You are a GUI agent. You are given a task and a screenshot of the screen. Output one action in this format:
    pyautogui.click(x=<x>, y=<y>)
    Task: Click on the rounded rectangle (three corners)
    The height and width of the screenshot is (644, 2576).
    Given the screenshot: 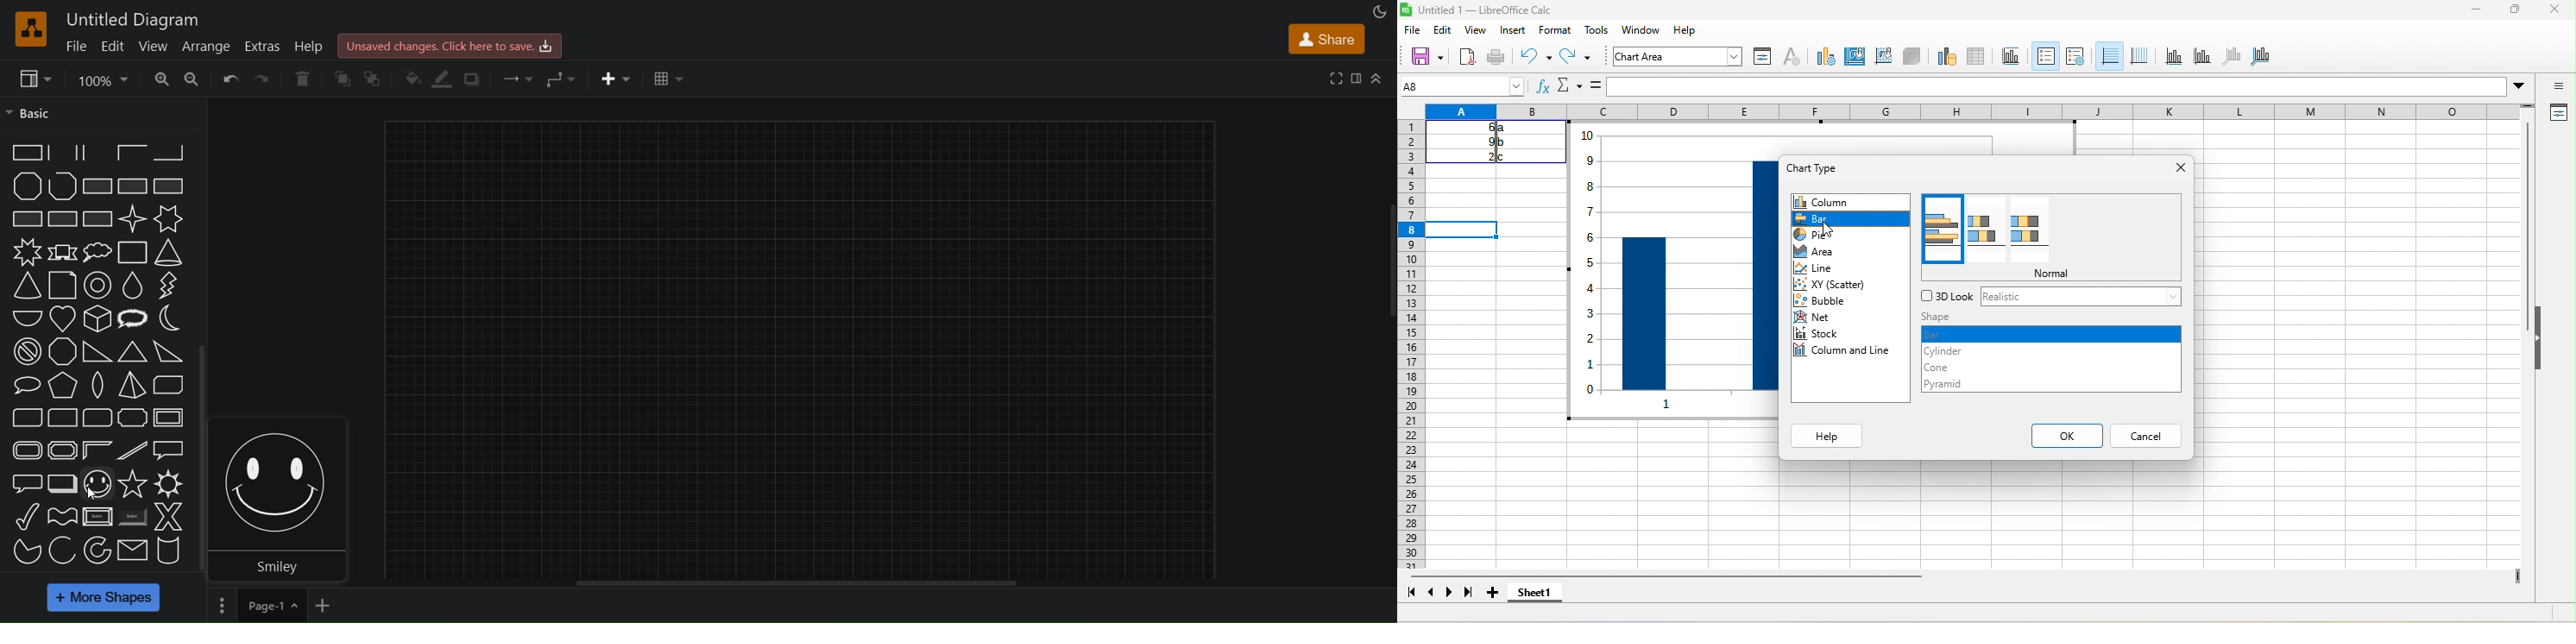 What is the action you would take?
    pyautogui.click(x=97, y=417)
    